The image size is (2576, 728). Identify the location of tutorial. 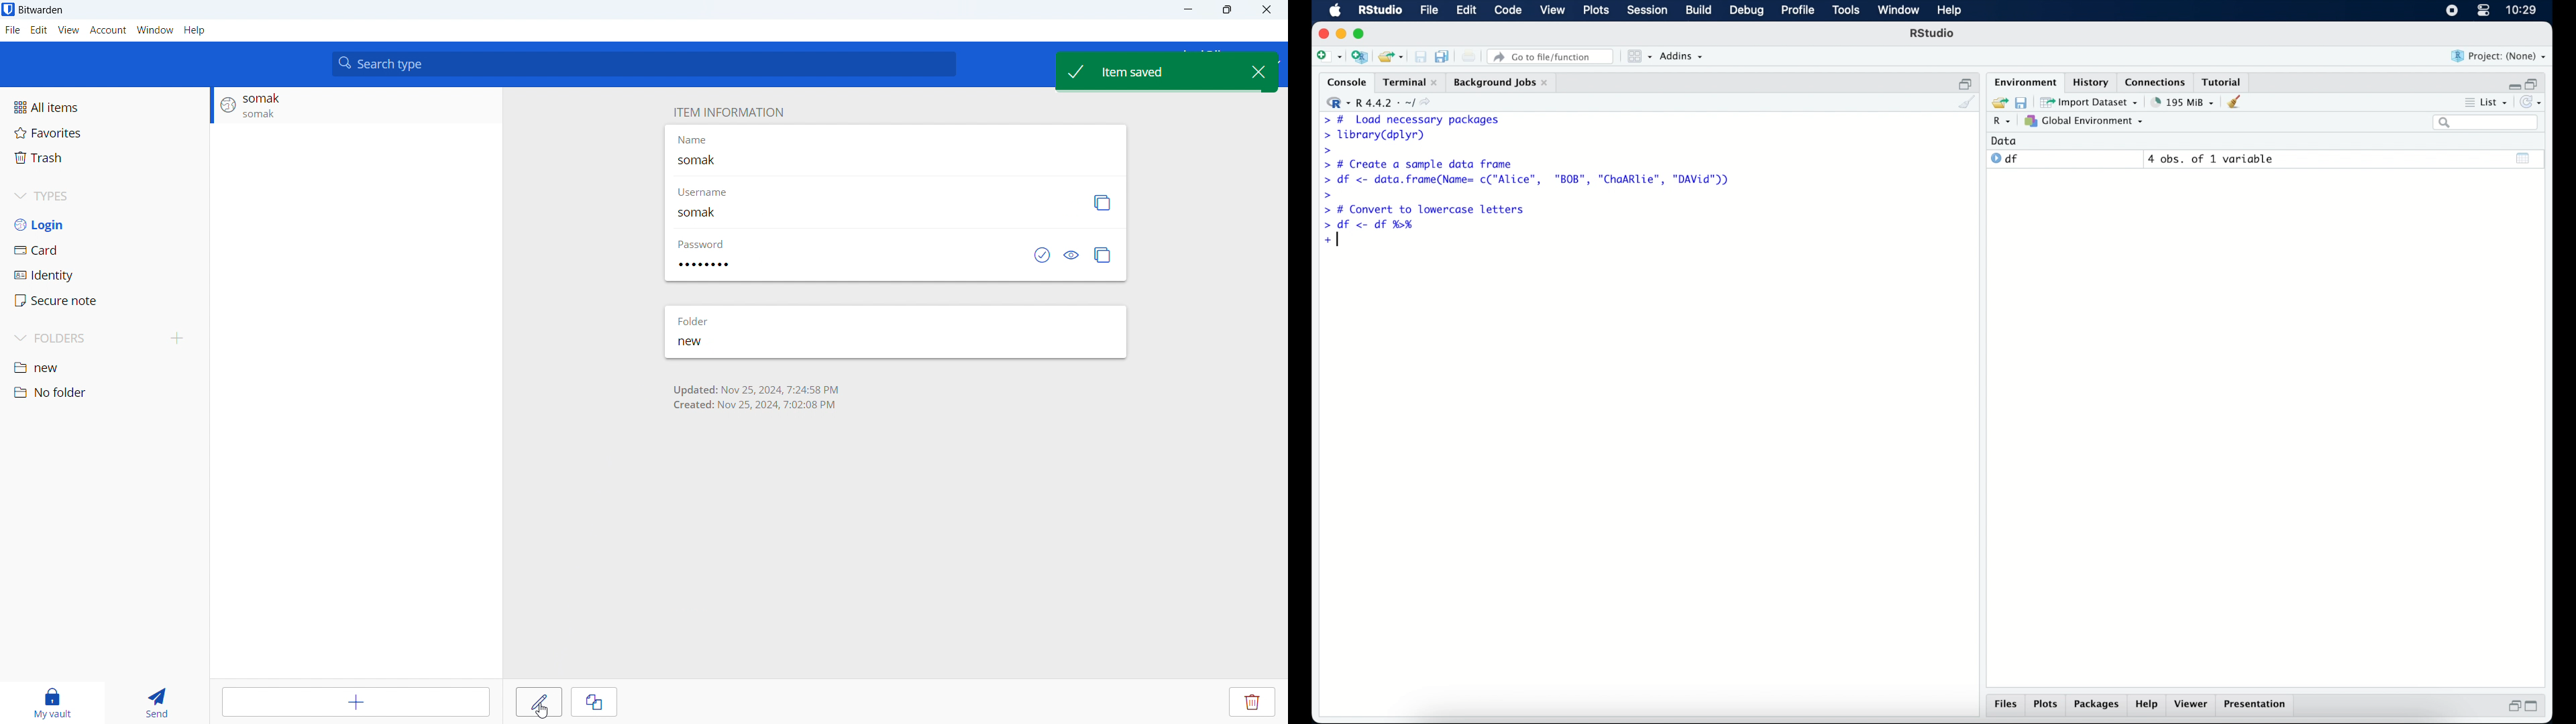
(2224, 81).